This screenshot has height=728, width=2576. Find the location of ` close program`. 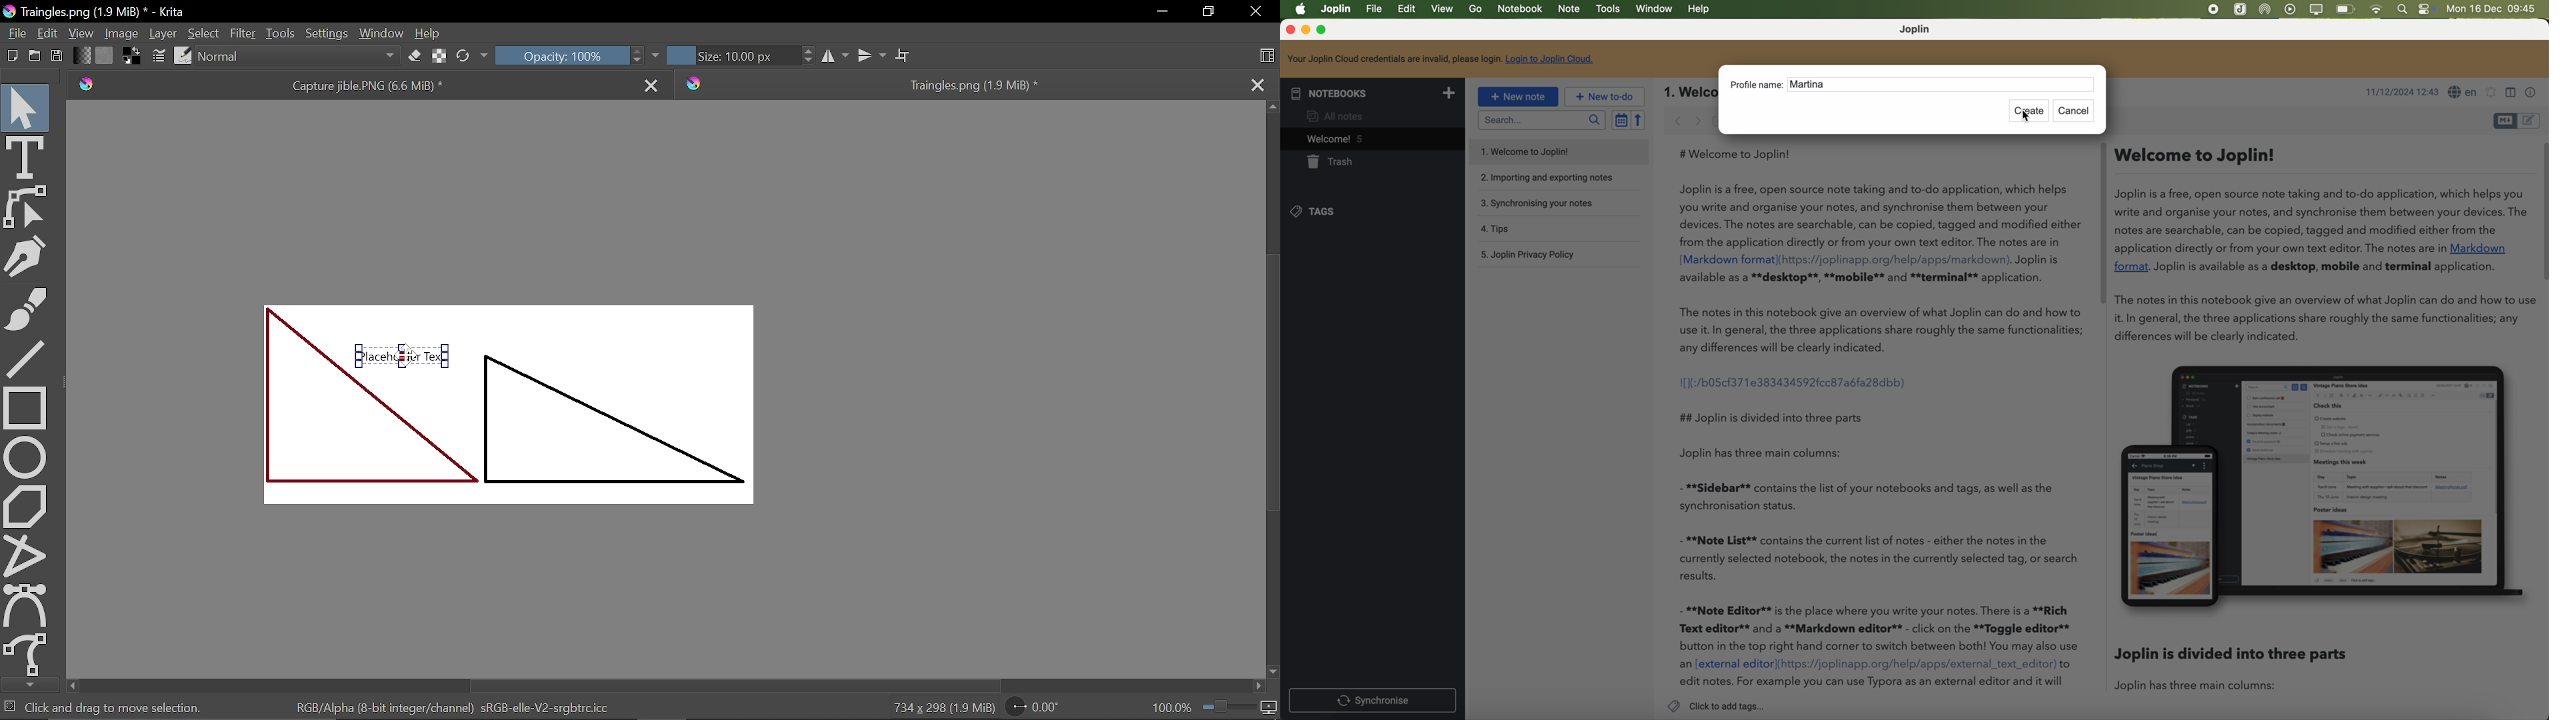

 close program is located at coordinates (1289, 30).